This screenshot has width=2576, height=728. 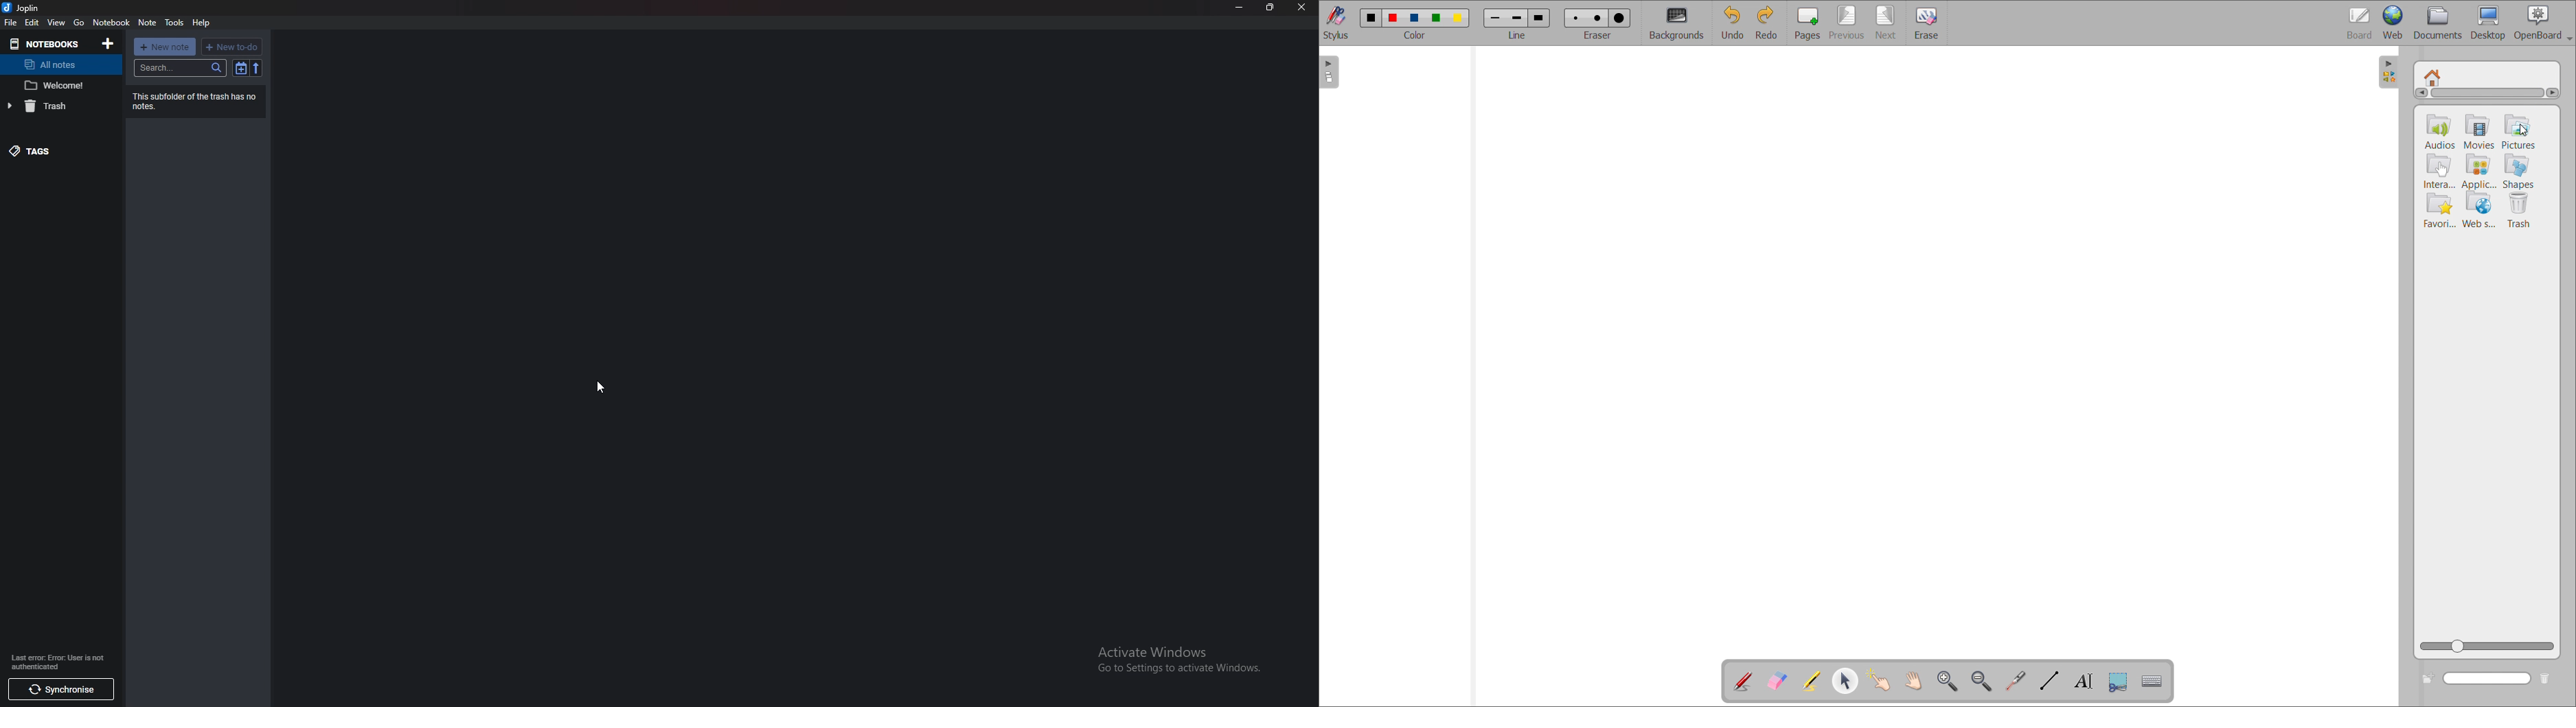 I want to click on Add notebooks, so click(x=107, y=44).